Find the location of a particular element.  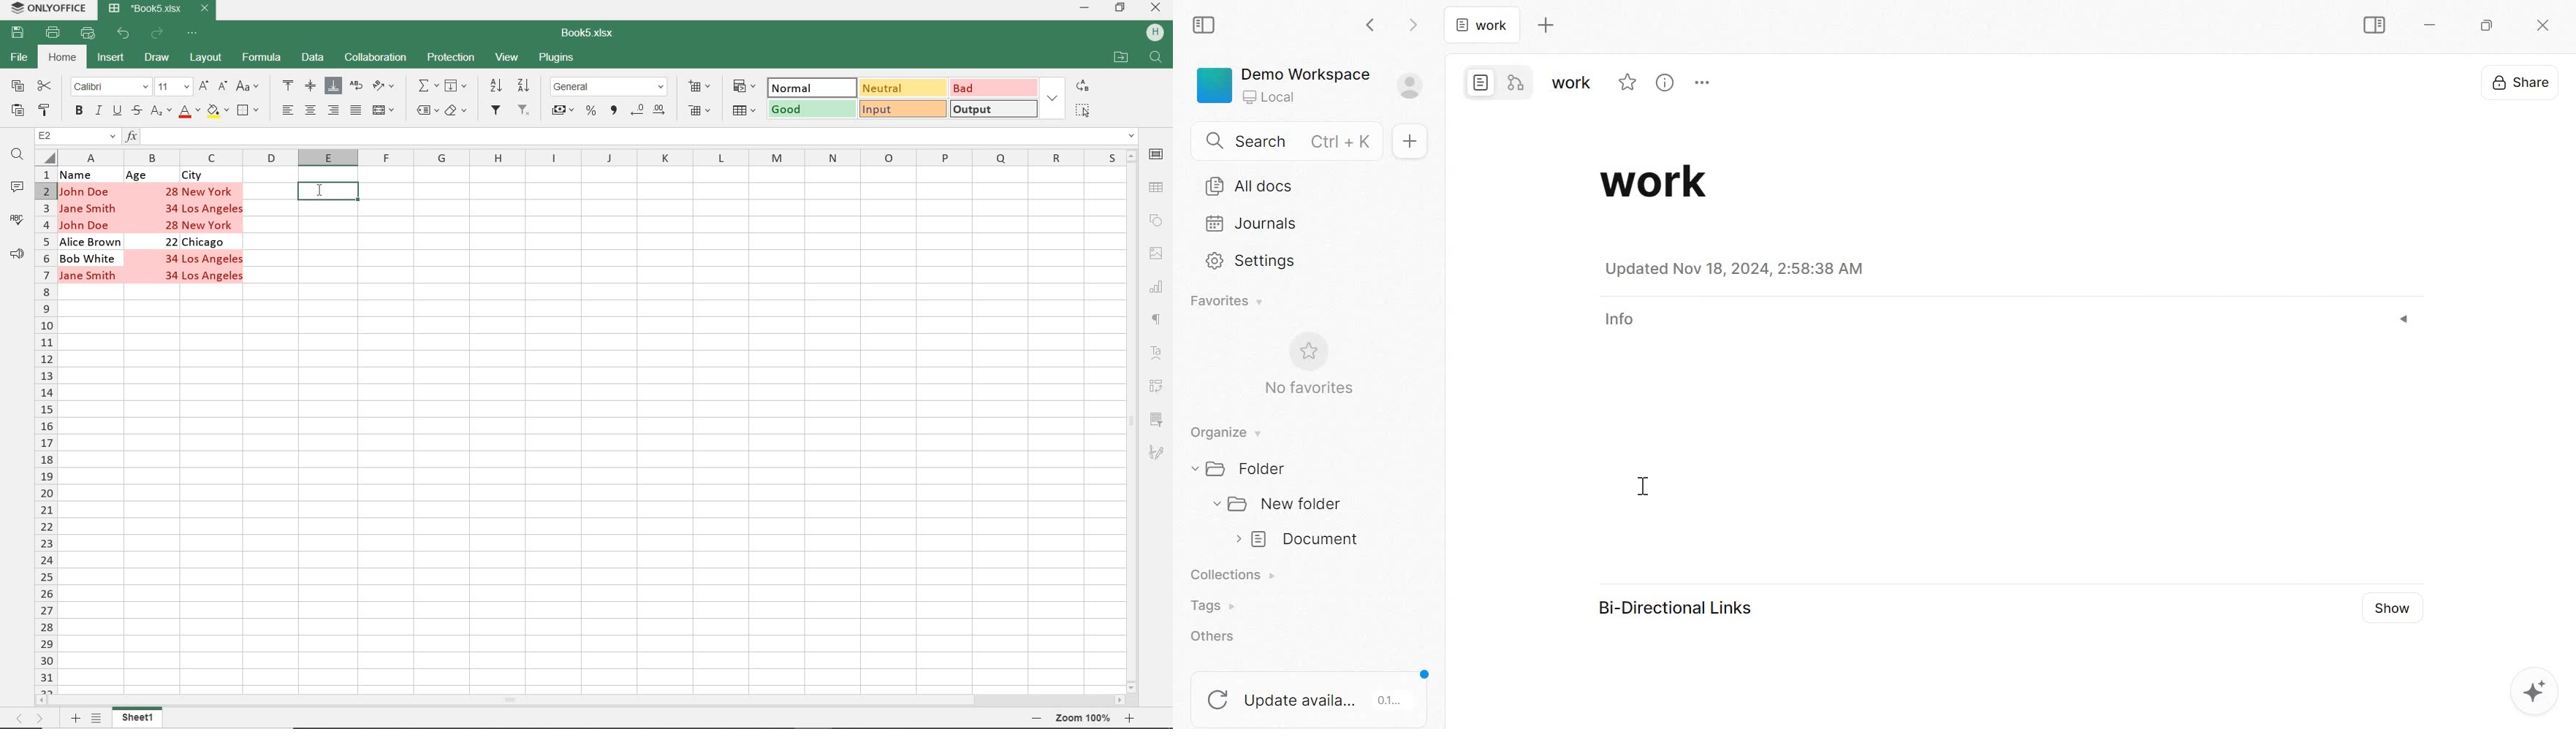

Demo workspace is located at coordinates (1310, 88).